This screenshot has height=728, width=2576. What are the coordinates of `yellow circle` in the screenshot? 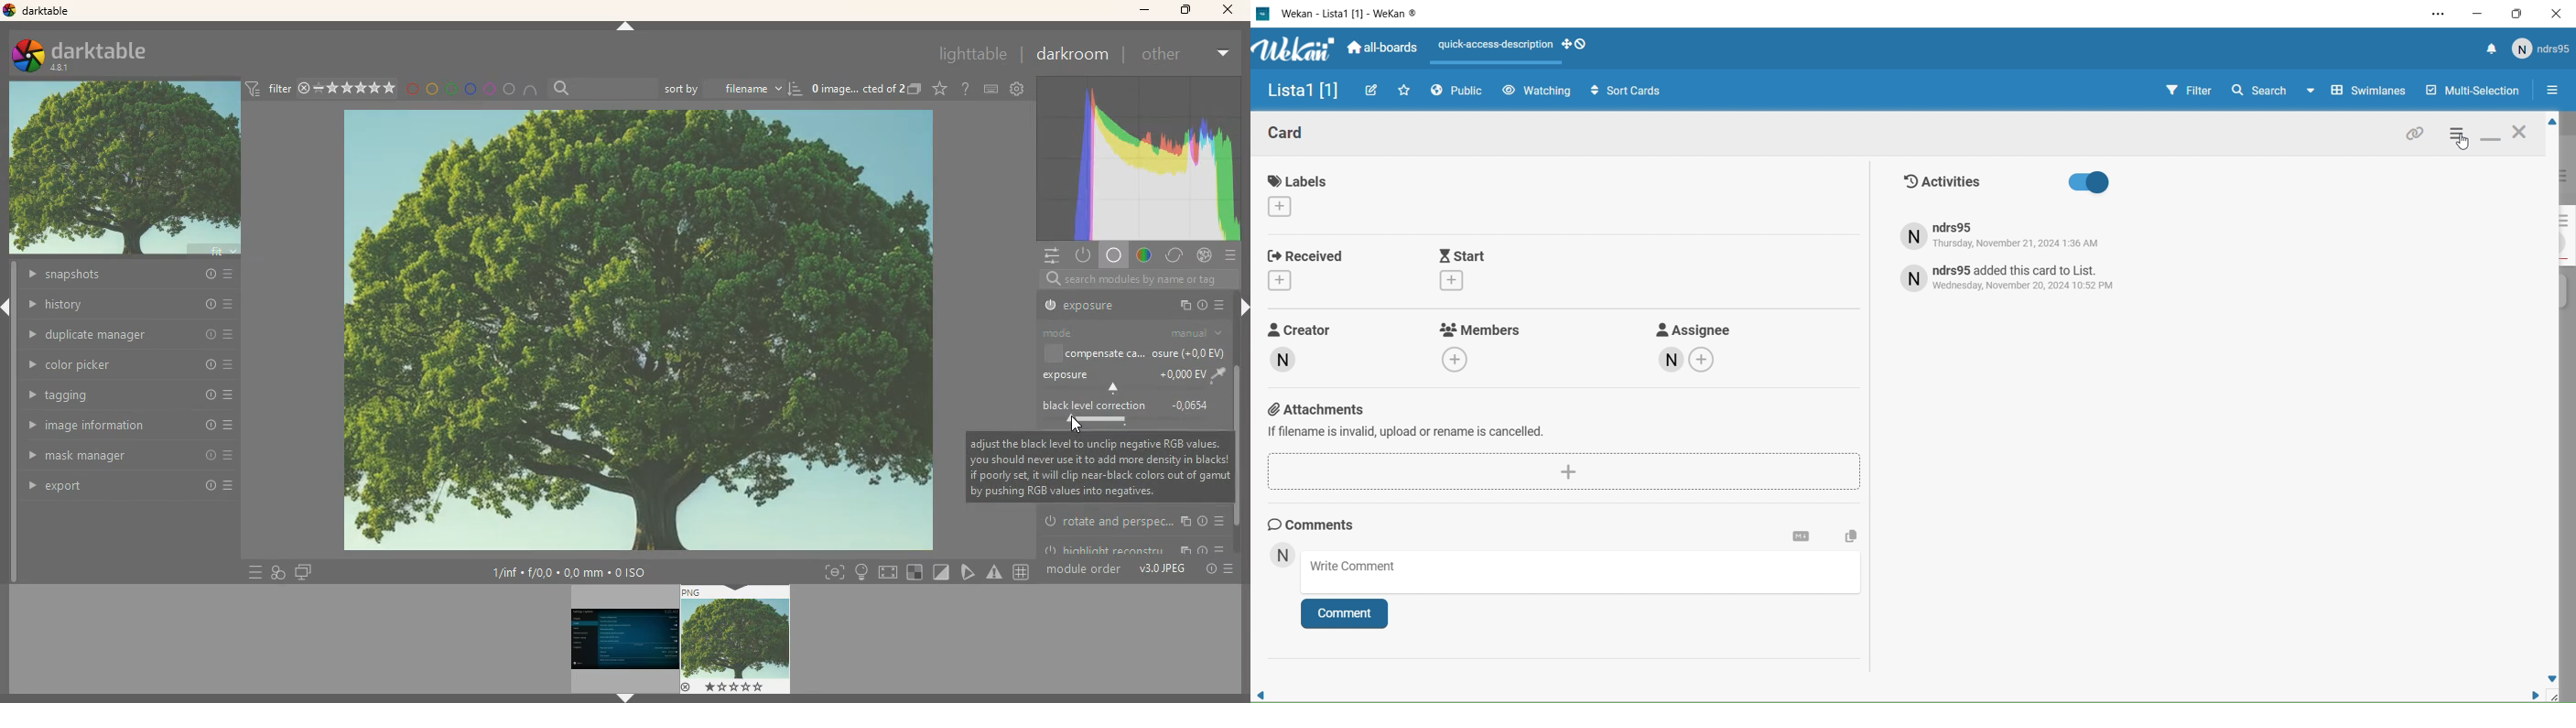 It's located at (430, 88).